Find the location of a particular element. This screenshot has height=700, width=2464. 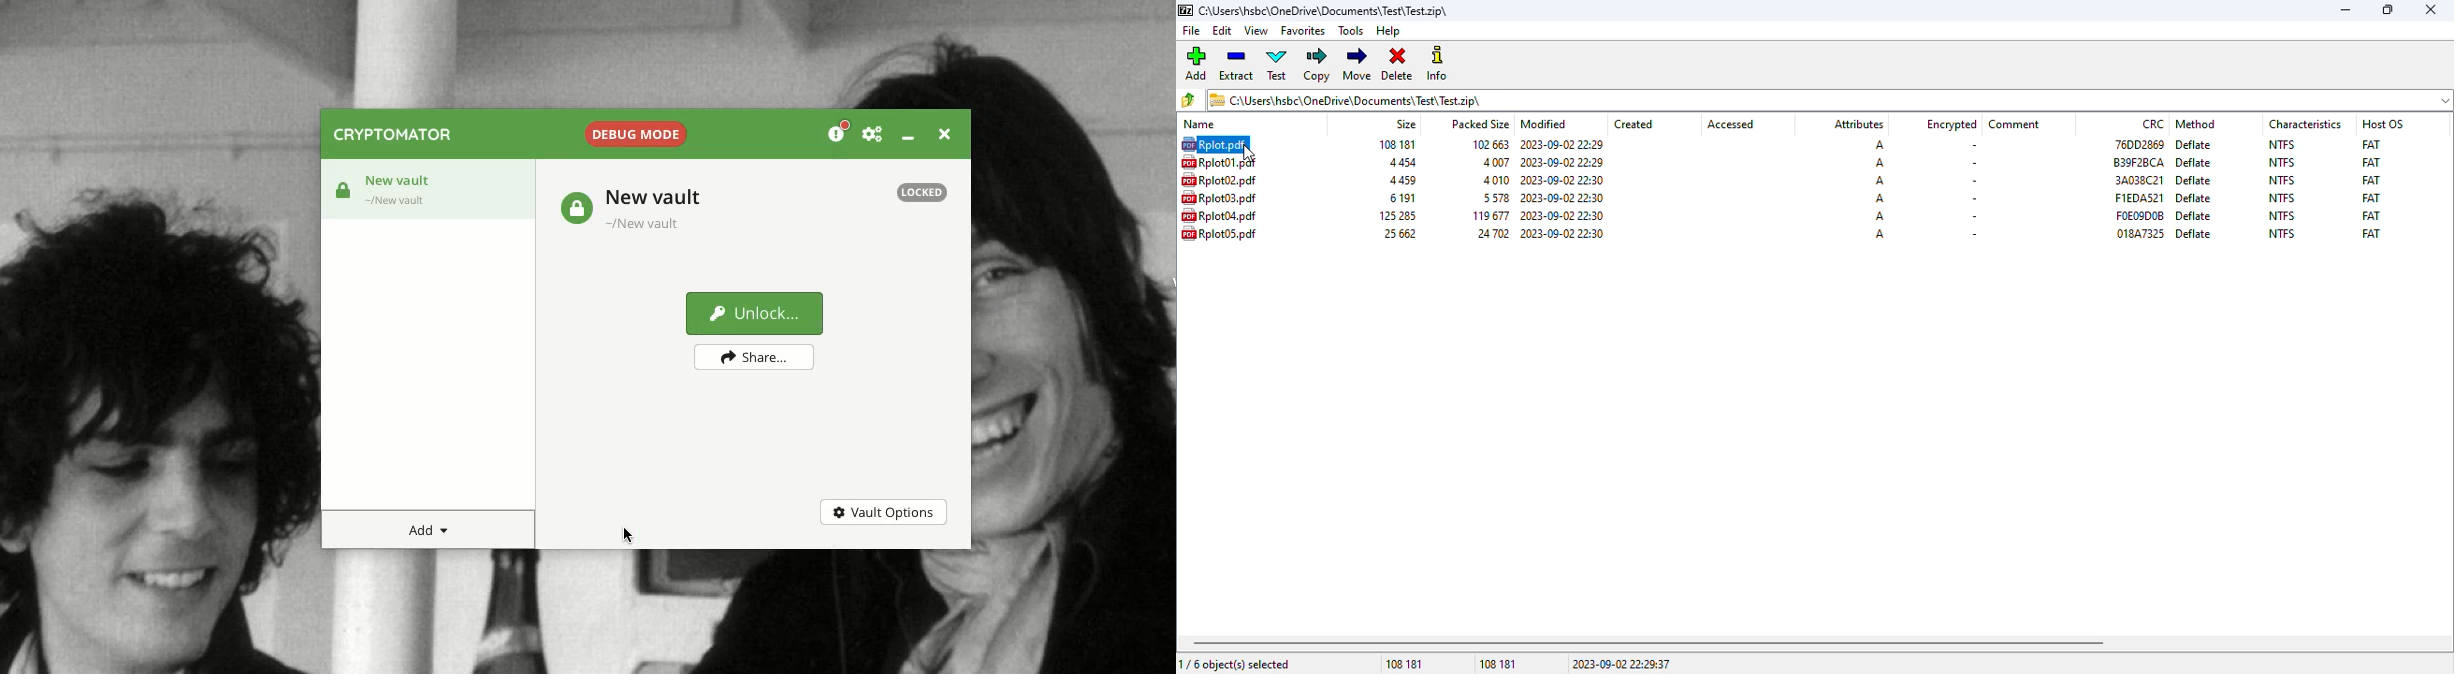

Add menu is located at coordinates (429, 530).